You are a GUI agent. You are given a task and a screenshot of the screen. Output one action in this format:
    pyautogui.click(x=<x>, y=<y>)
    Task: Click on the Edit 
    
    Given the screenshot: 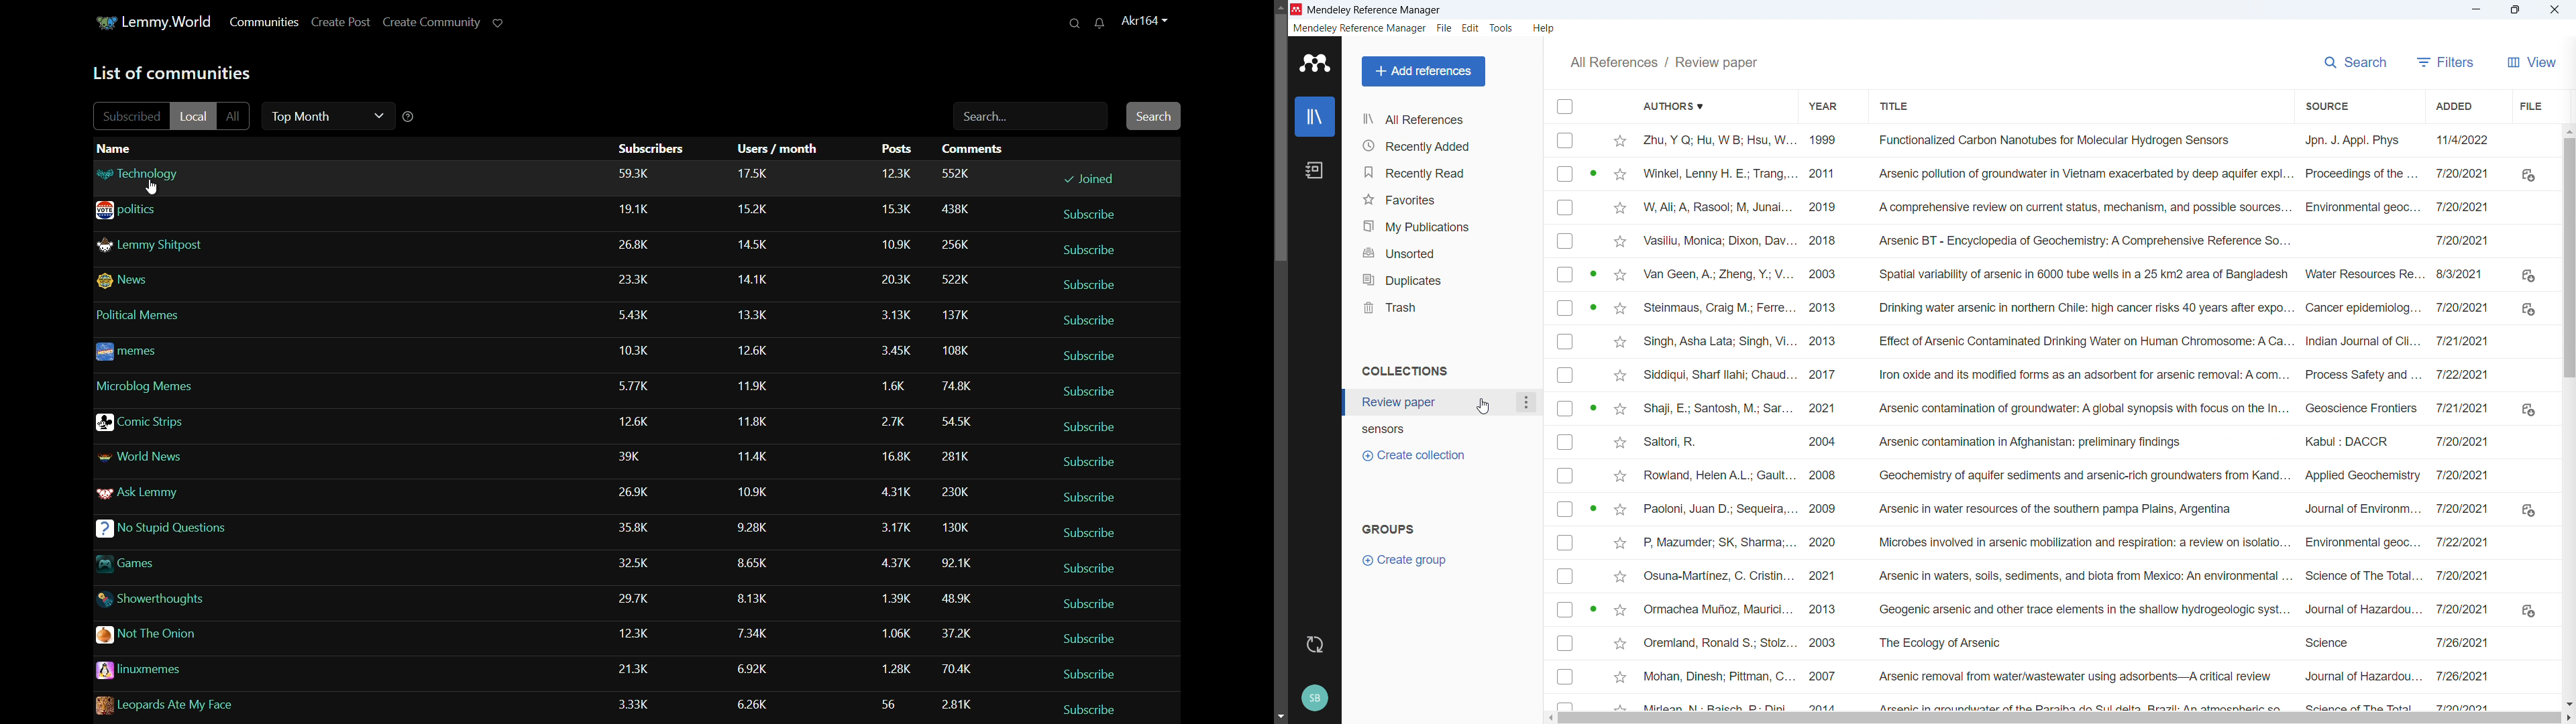 What is the action you would take?
    pyautogui.click(x=1470, y=29)
    